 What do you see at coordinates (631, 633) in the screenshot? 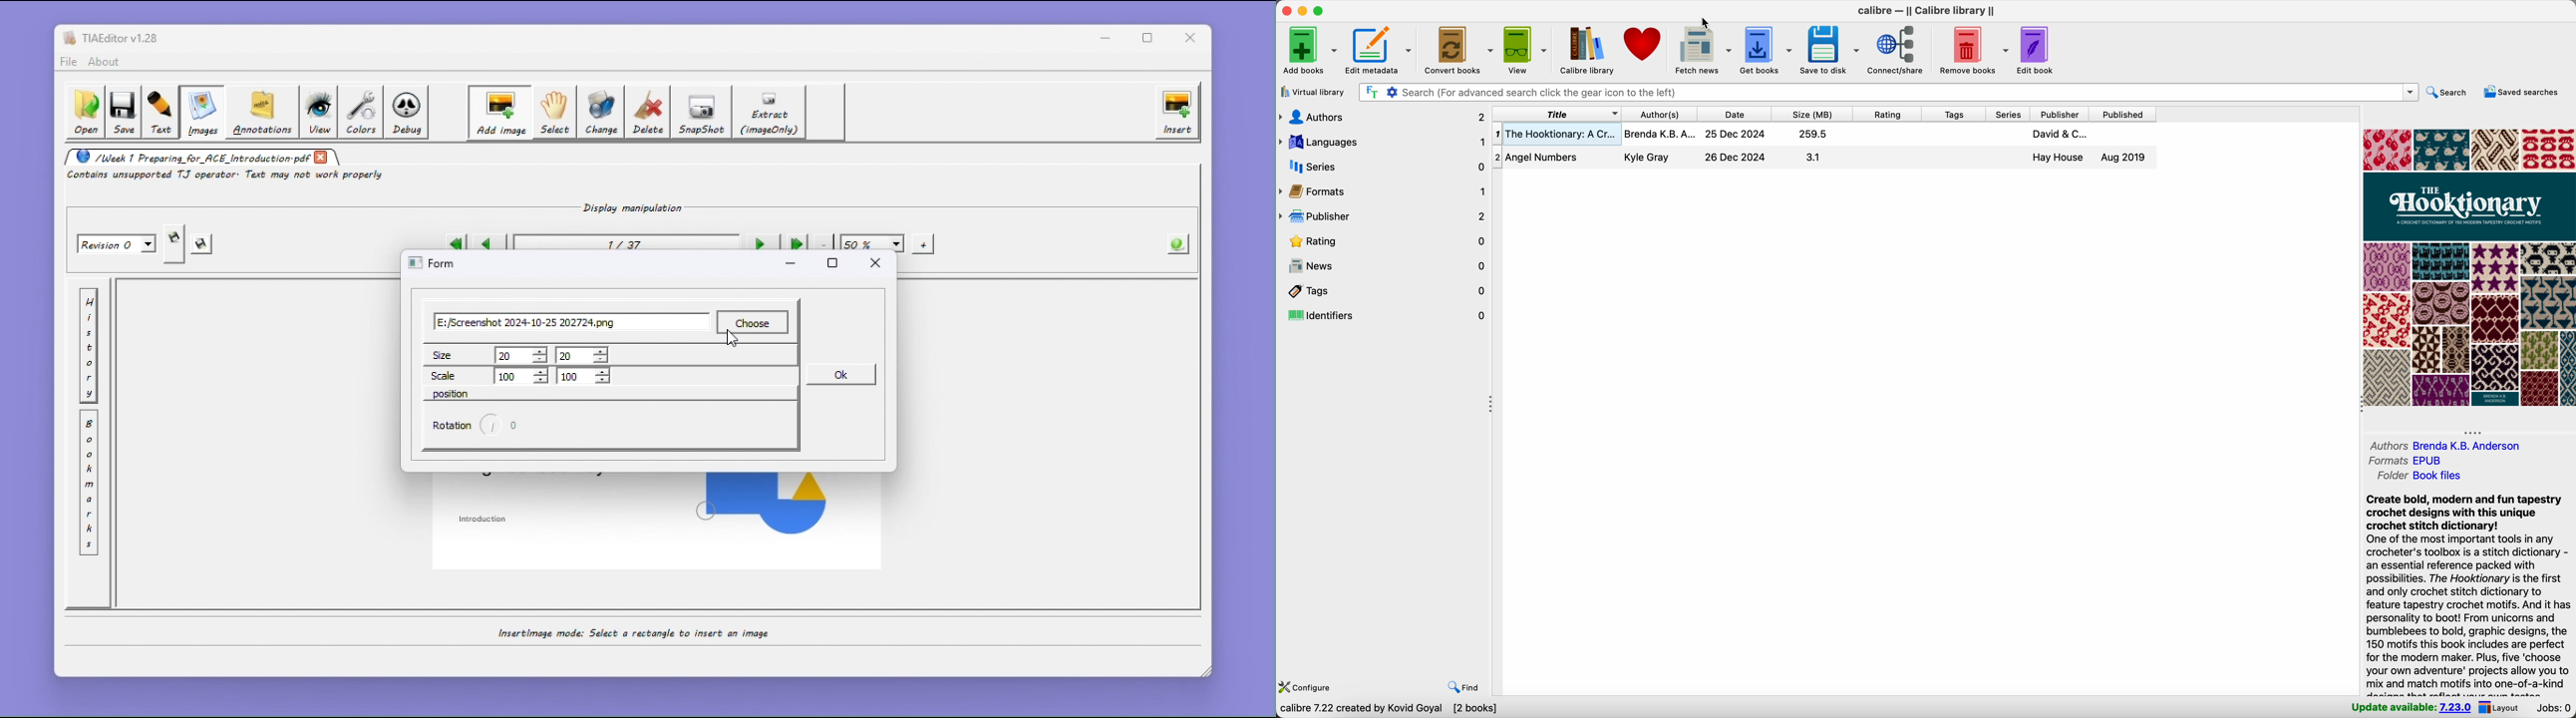
I see `Insertimage mode: Select a rectangle to insert an image` at bounding box center [631, 633].